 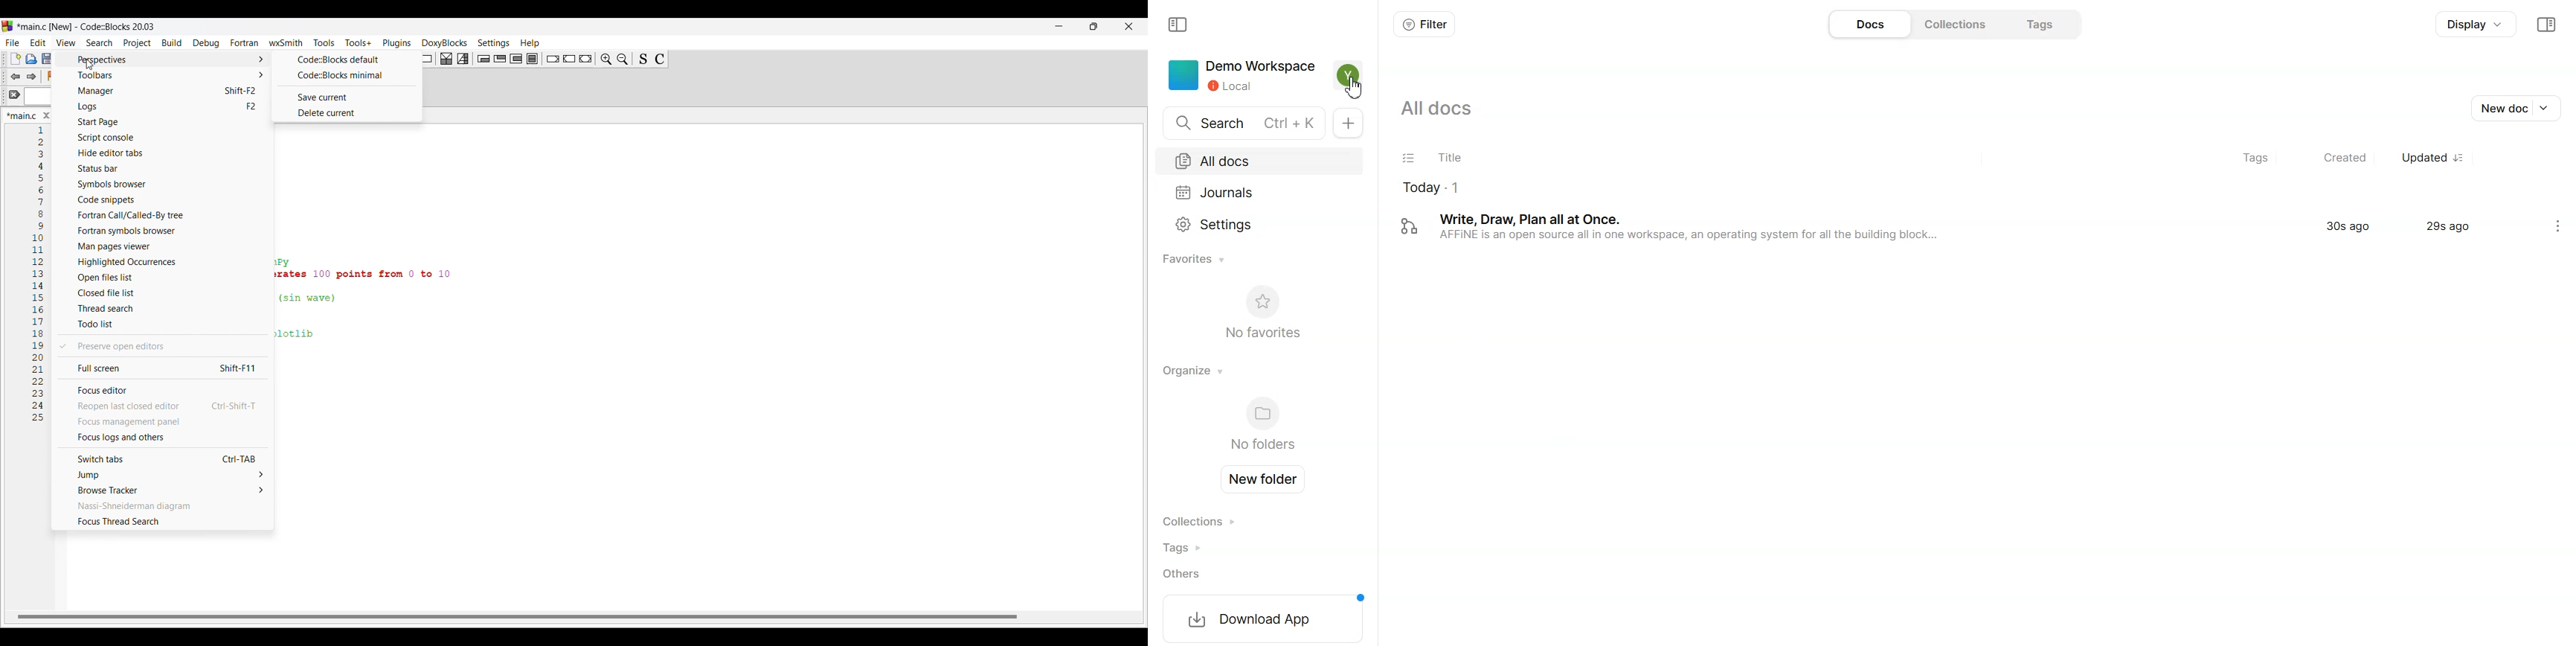 I want to click on Search Doc, so click(x=1239, y=123).